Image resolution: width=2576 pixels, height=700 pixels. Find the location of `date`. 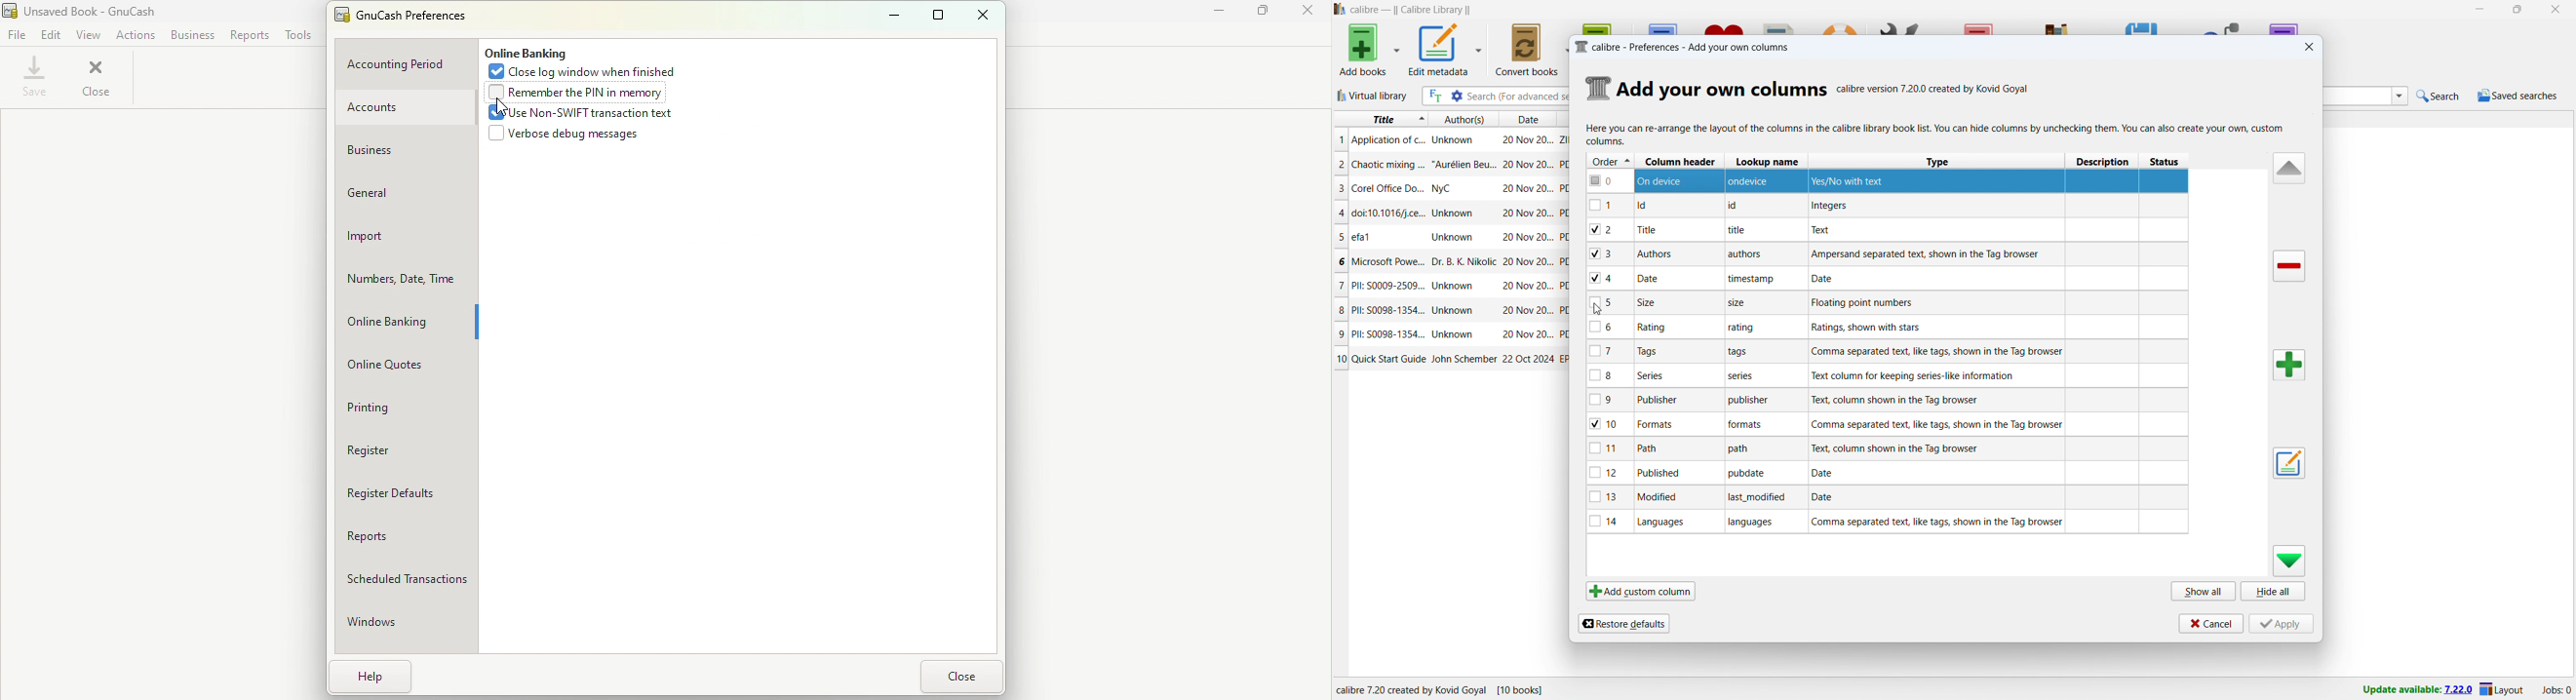

date is located at coordinates (1649, 279).